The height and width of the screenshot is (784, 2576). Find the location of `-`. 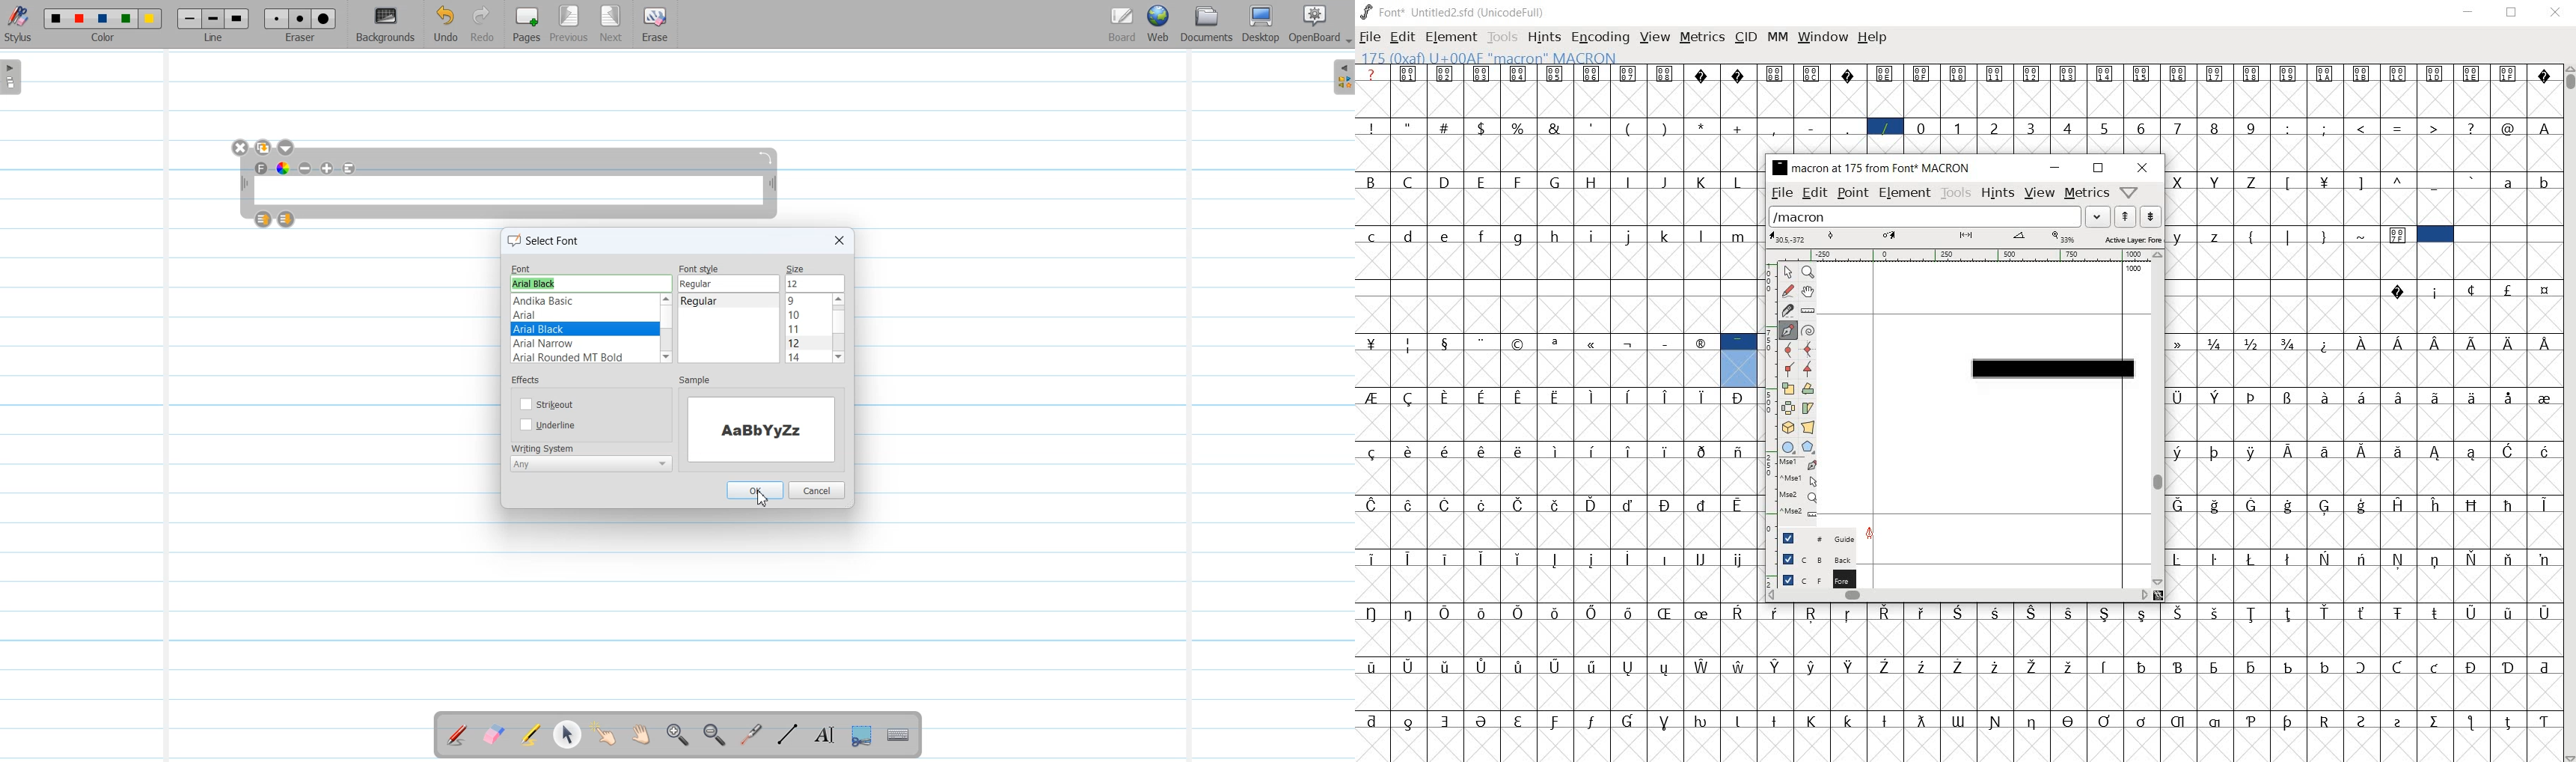

- is located at coordinates (1811, 127).